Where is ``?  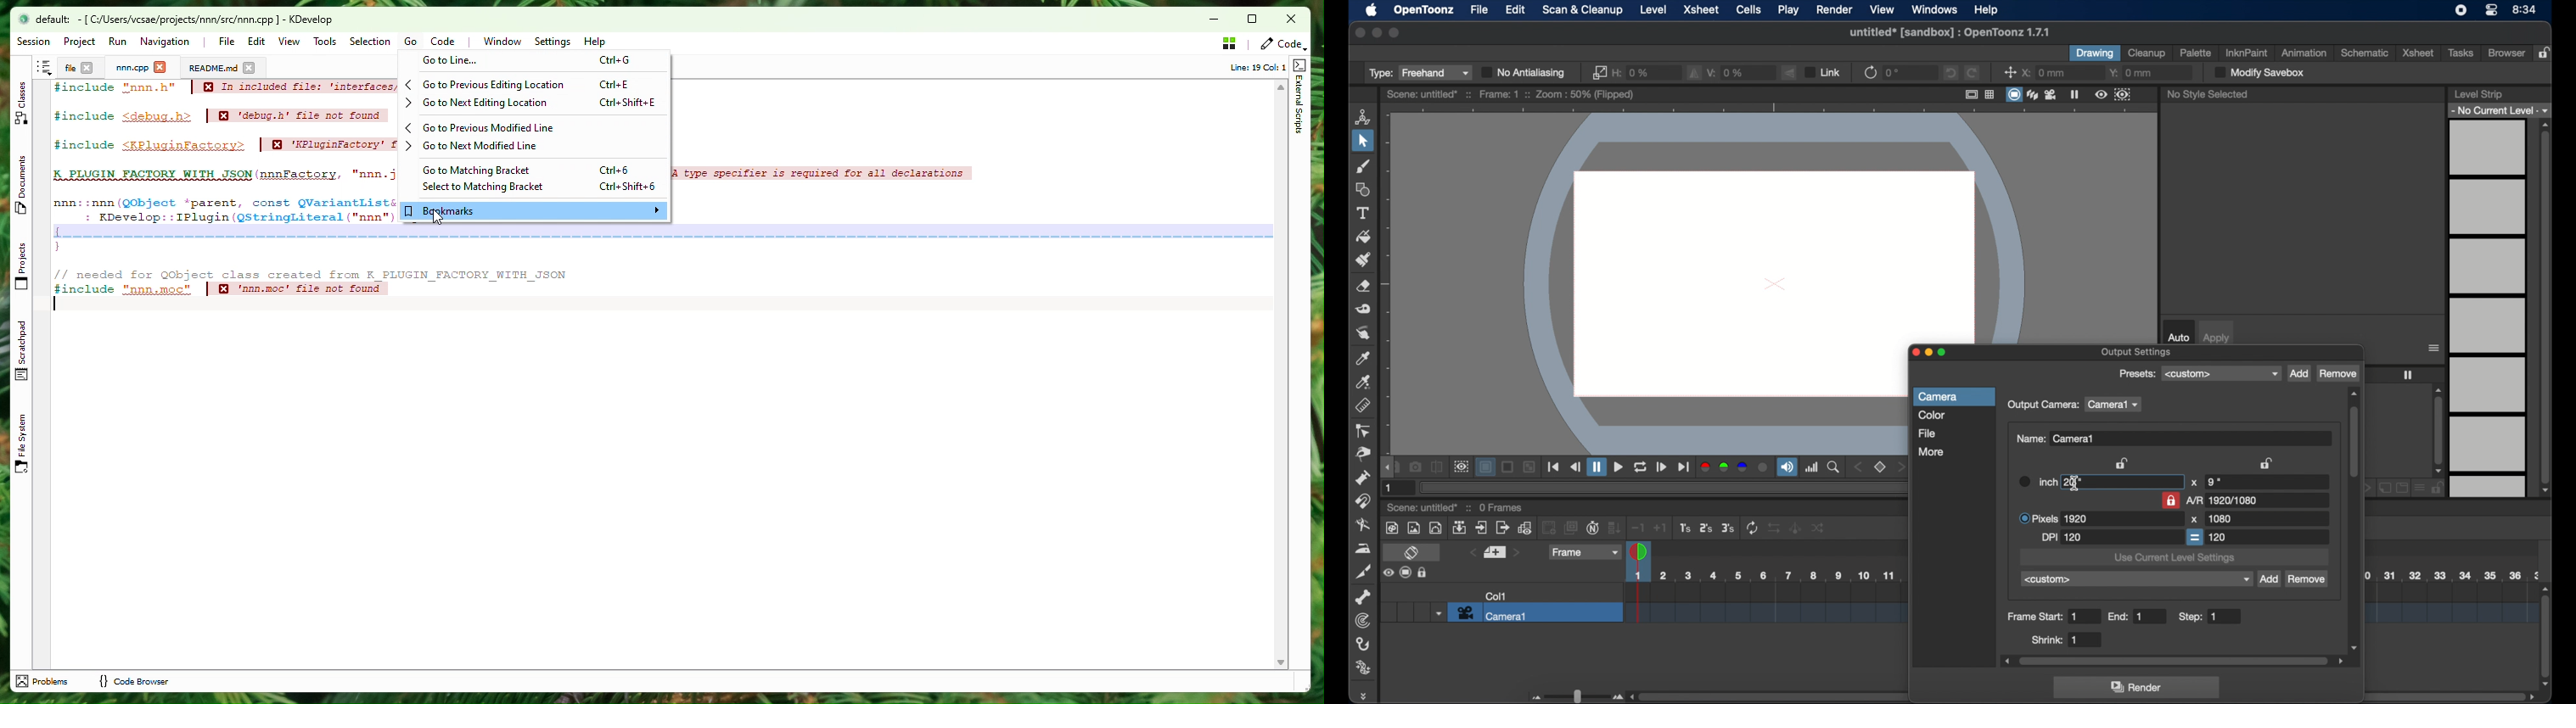  is located at coordinates (1530, 467).